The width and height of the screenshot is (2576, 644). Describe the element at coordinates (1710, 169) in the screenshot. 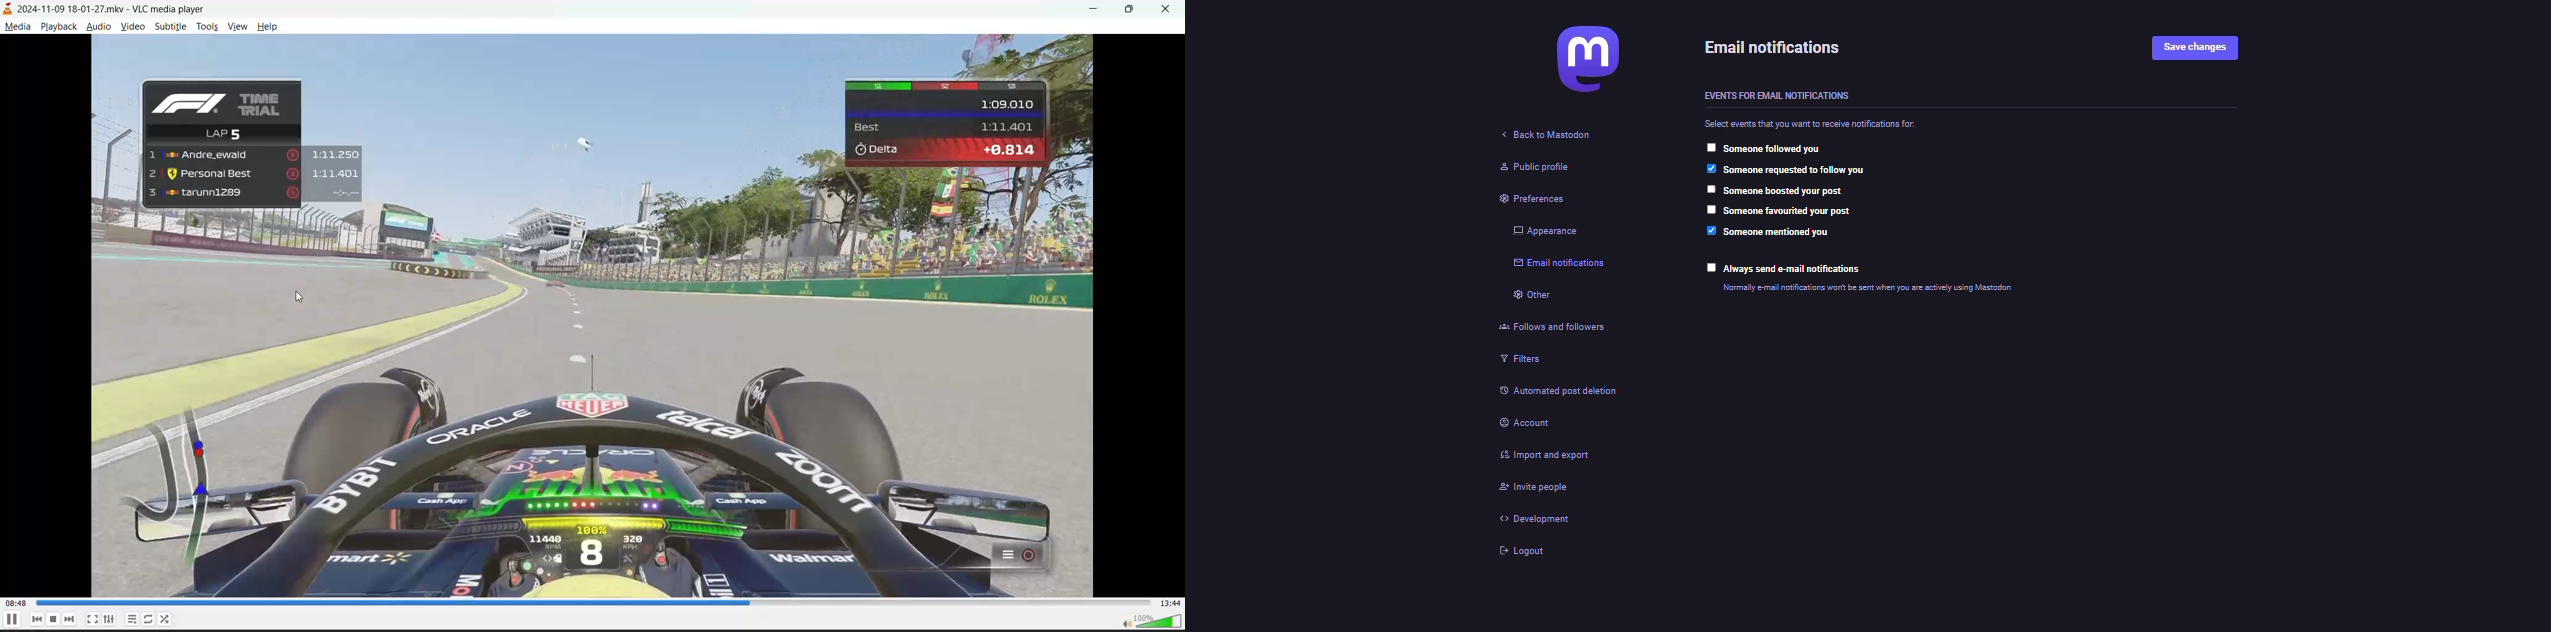

I see `enabled` at that location.